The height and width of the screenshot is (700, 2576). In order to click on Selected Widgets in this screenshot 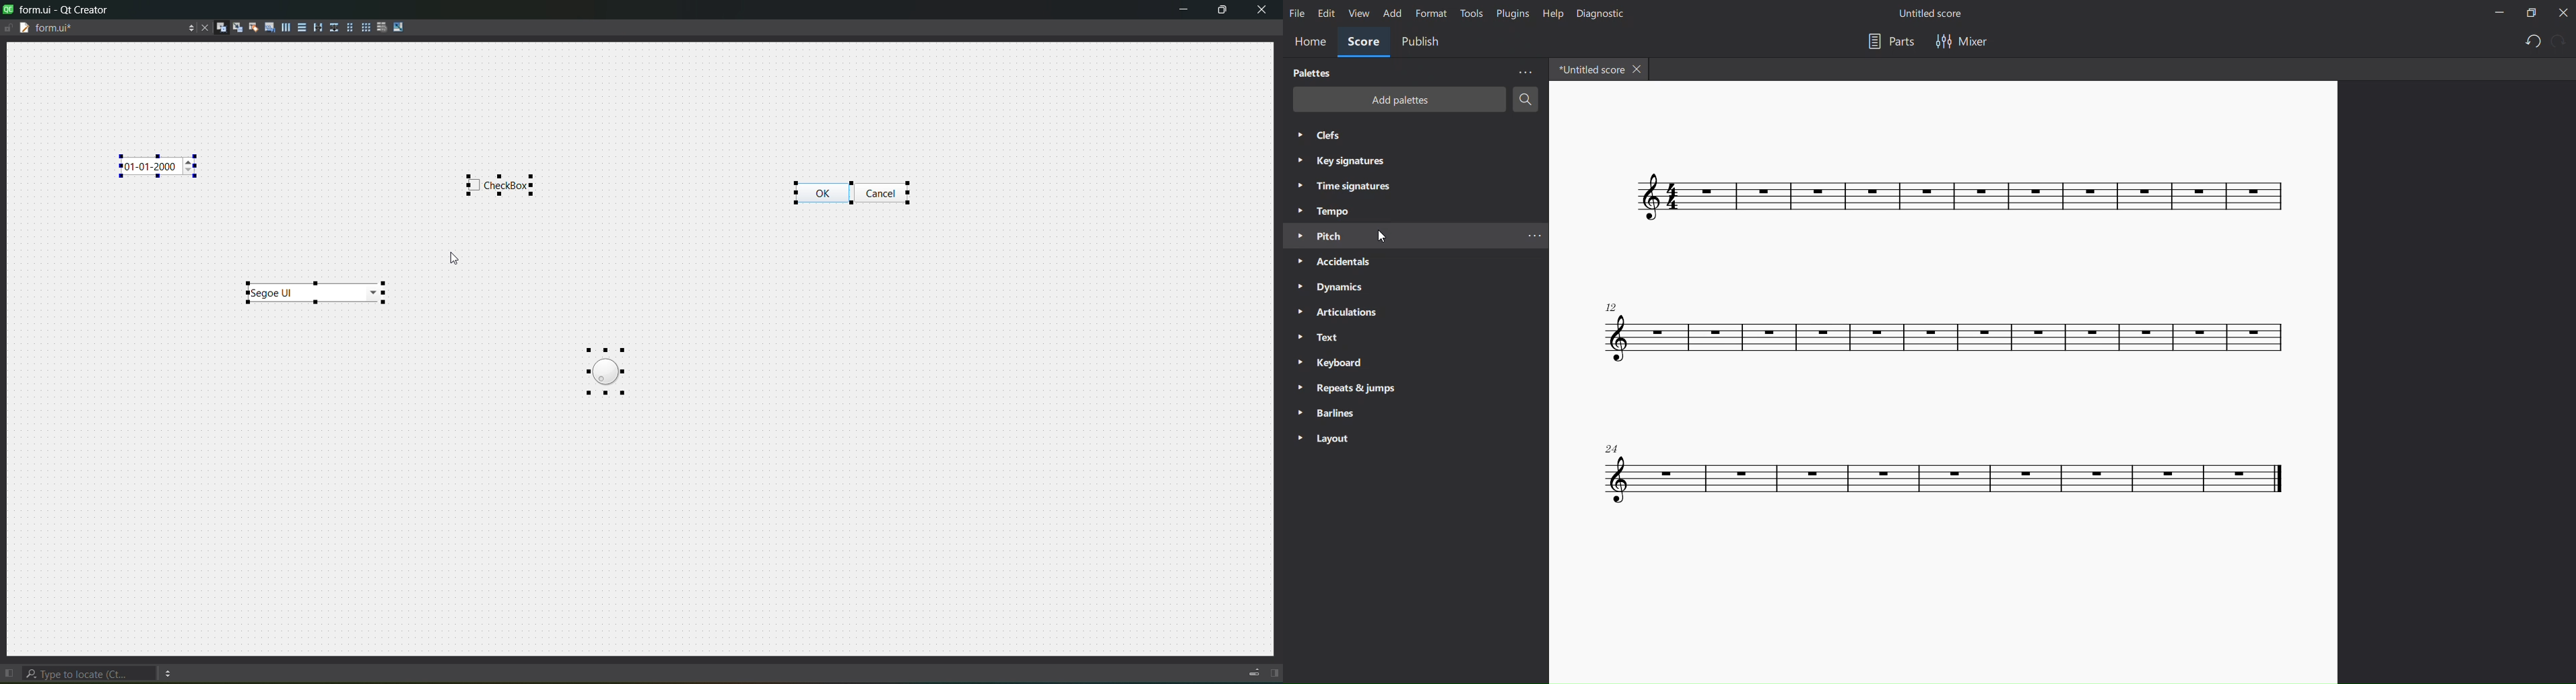, I will do `click(318, 293)`.